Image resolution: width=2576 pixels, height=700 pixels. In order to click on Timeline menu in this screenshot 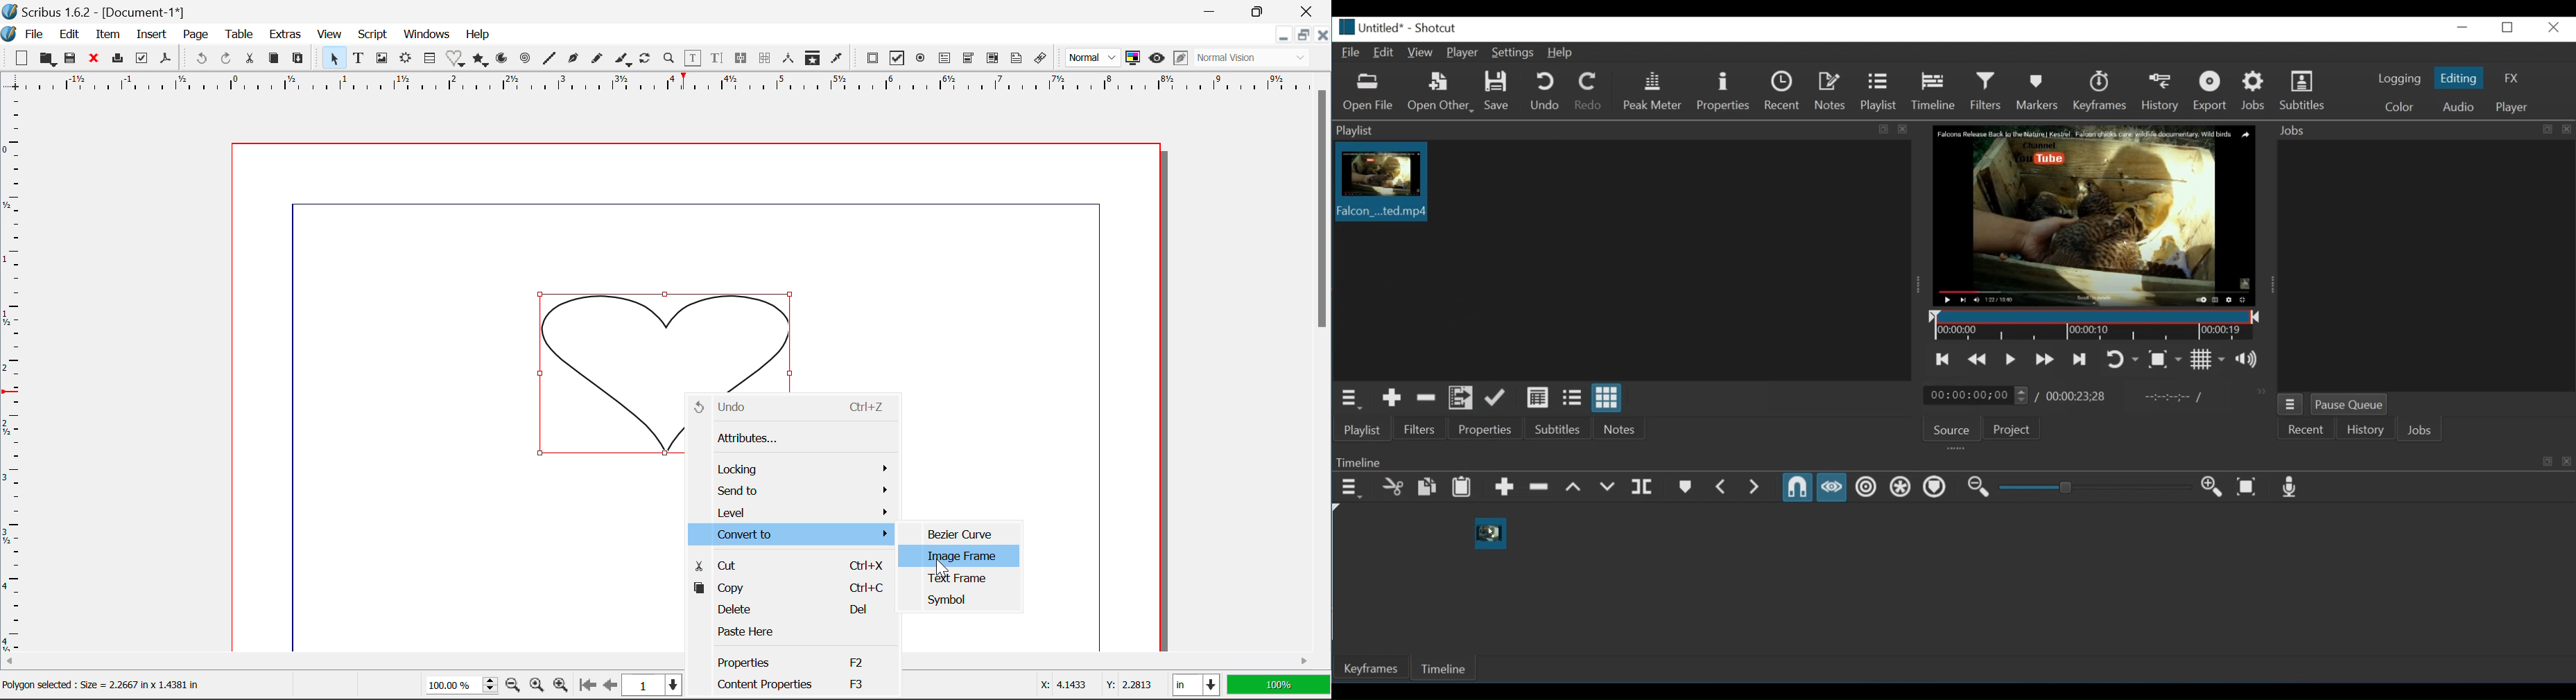, I will do `click(1351, 488)`.